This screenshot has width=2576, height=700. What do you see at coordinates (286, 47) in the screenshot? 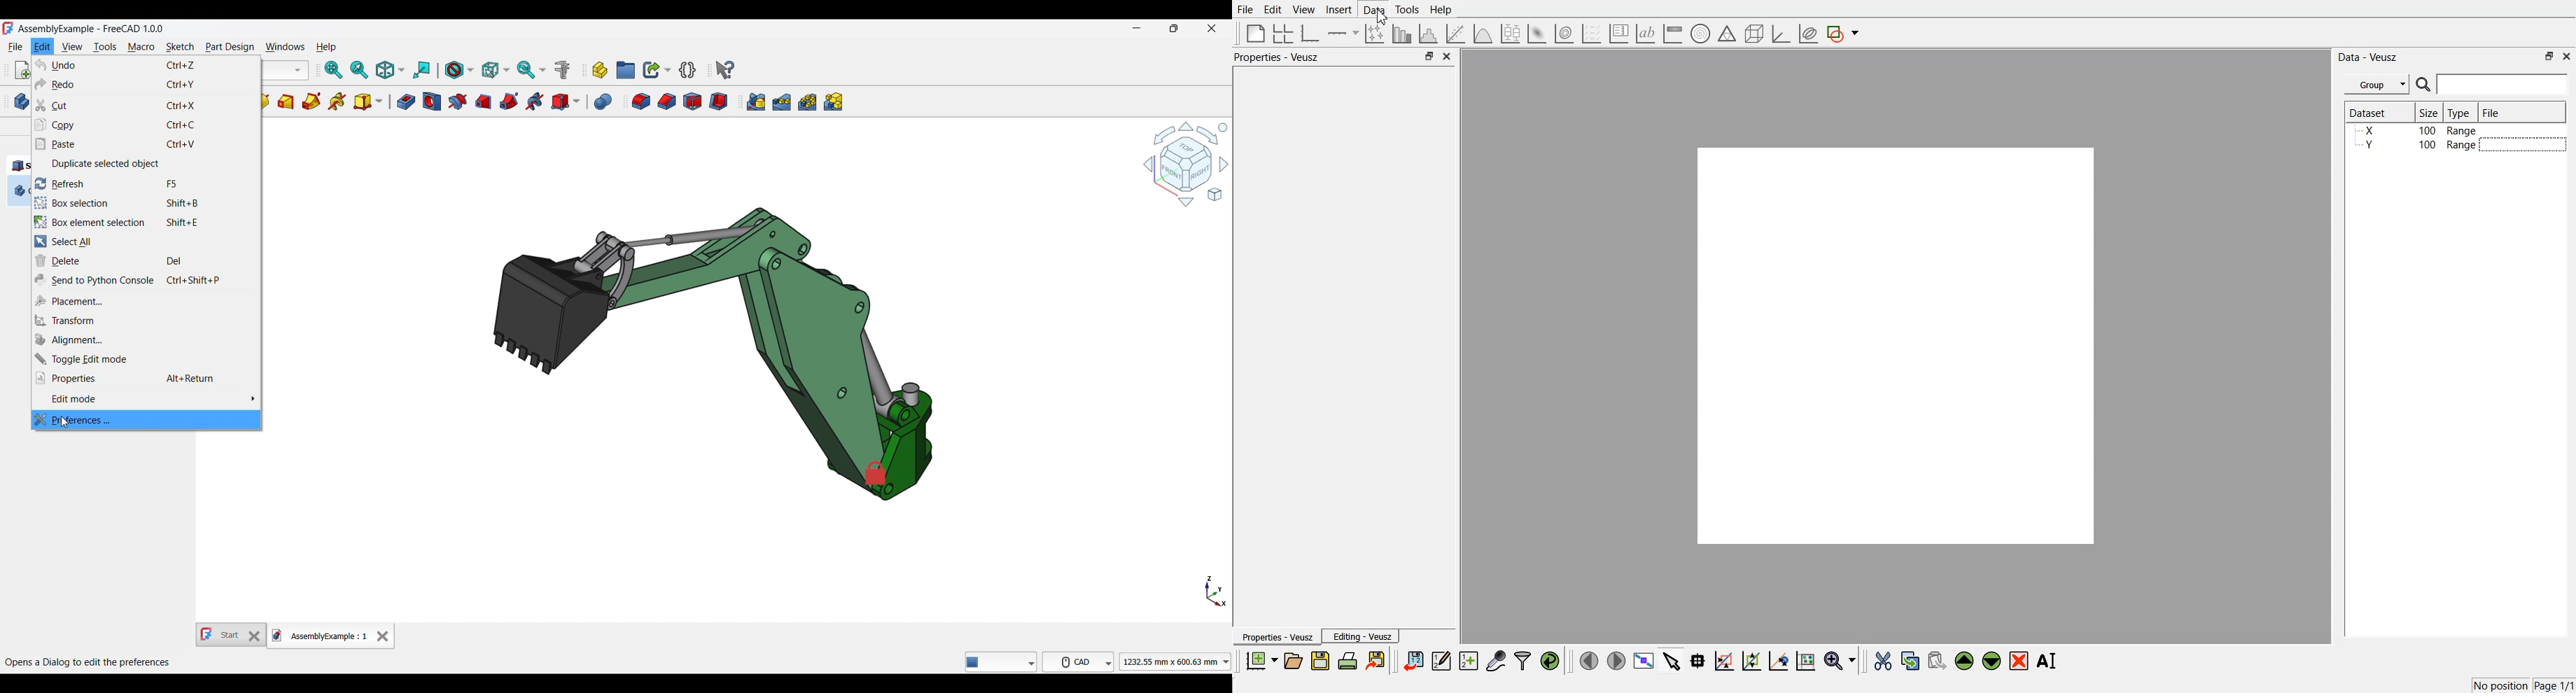
I see `Windows menu` at bounding box center [286, 47].